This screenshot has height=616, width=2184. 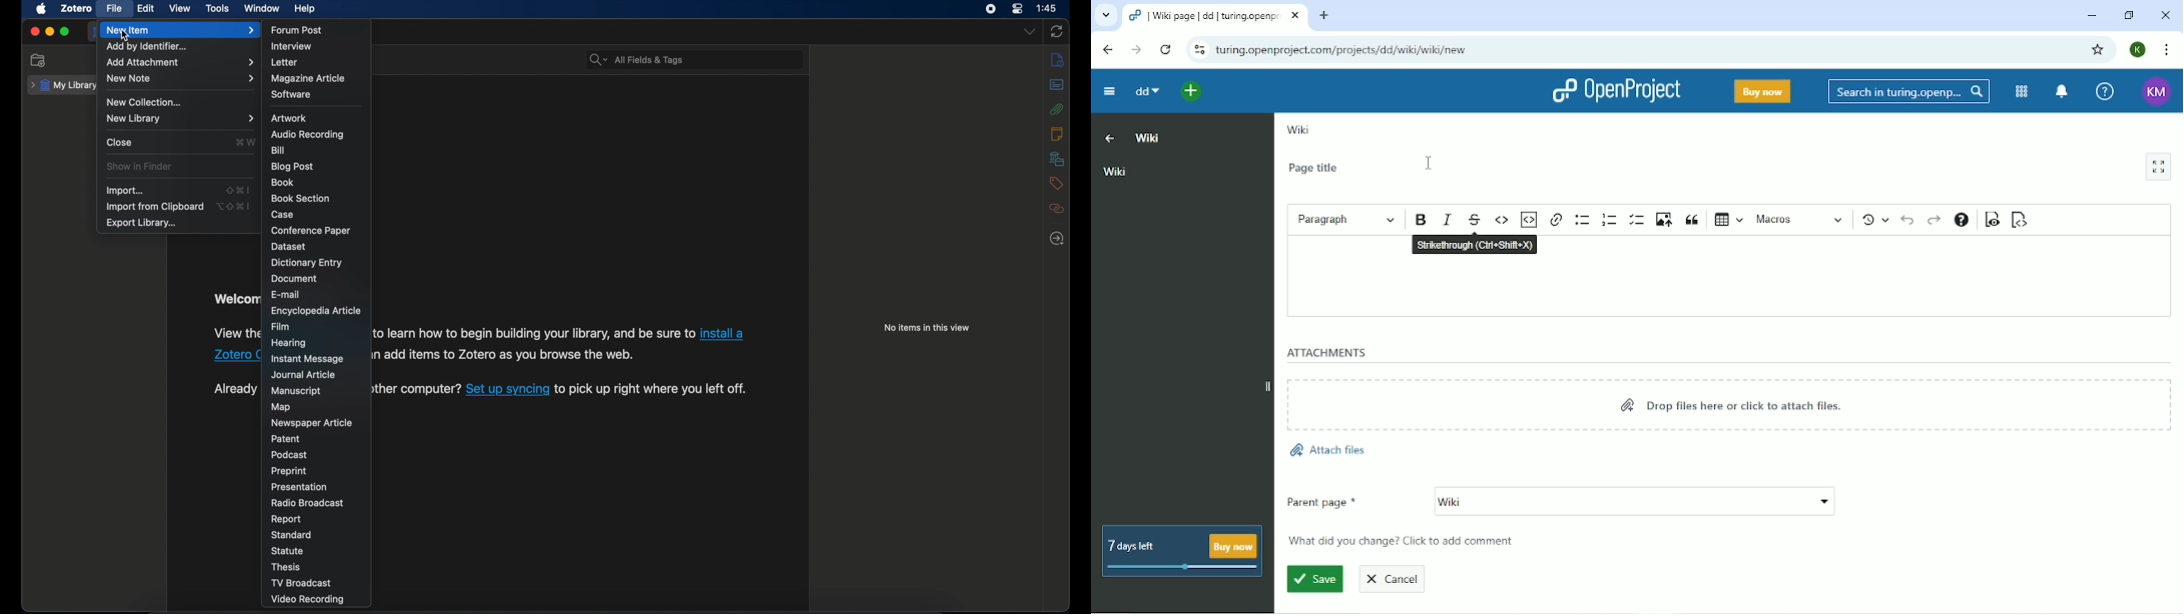 I want to click on Cursor, so click(x=1428, y=162).